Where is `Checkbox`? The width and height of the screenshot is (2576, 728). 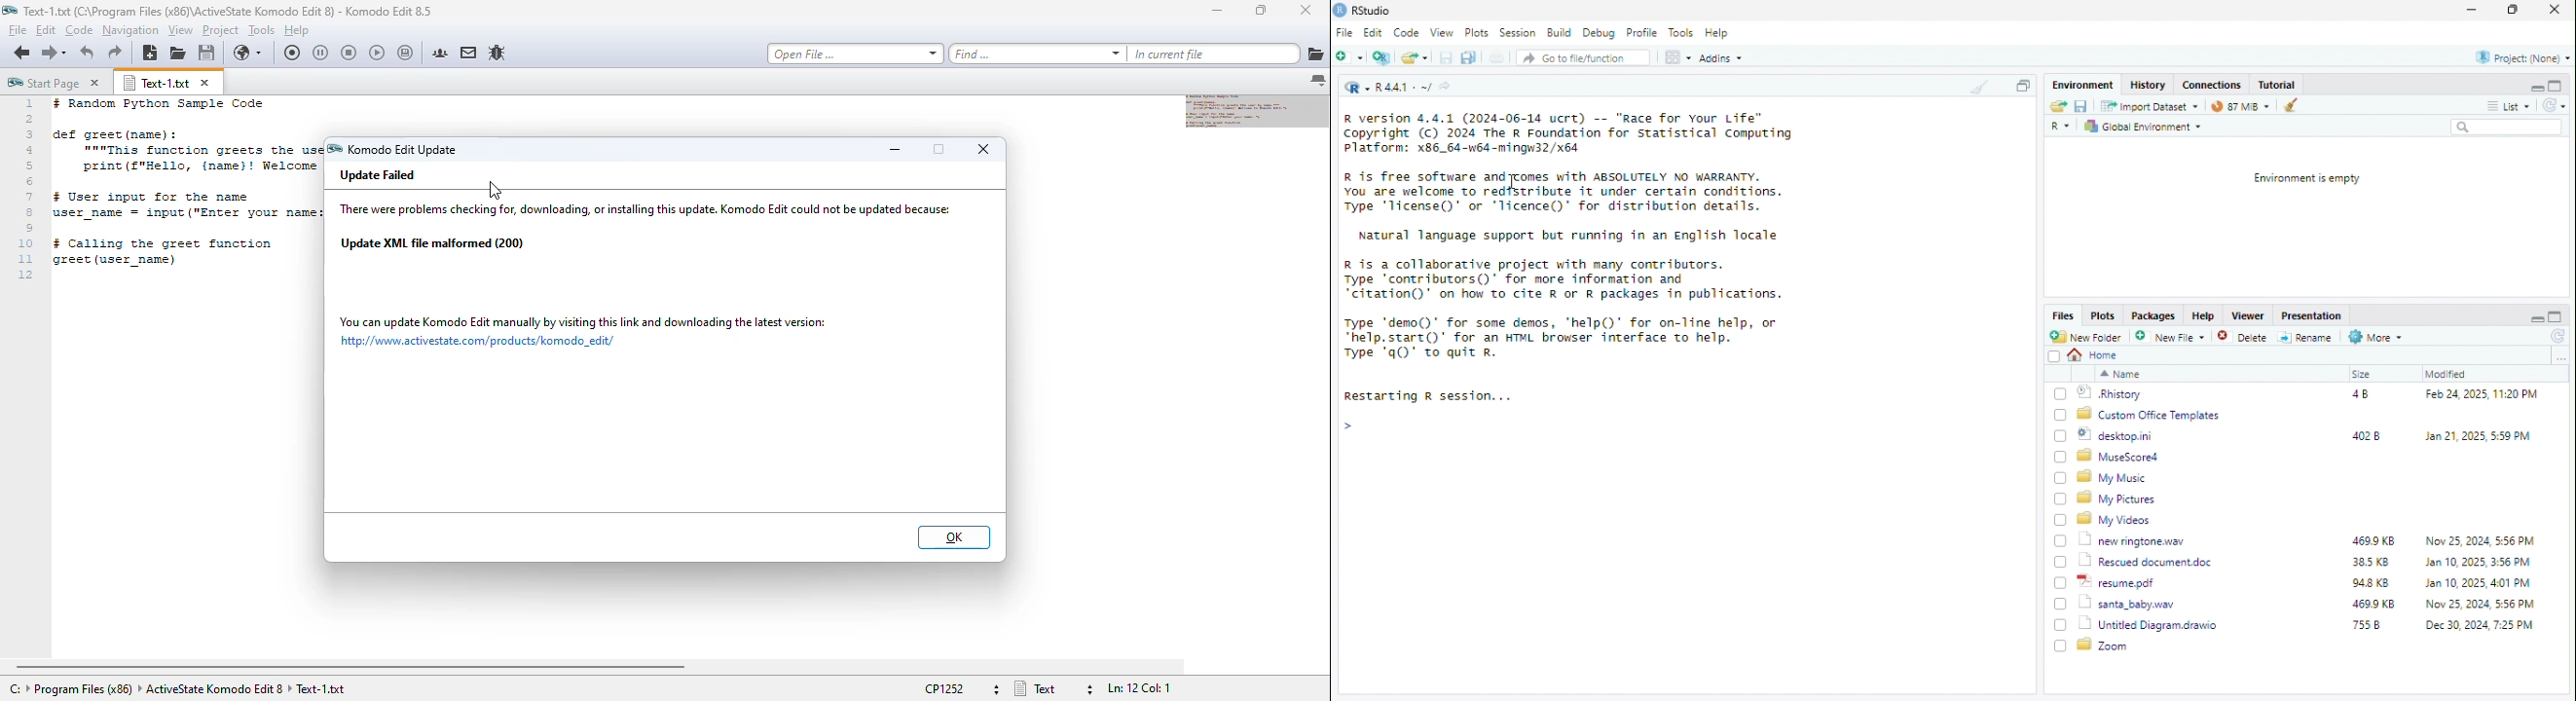 Checkbox is located at coordinates (2061, 478).